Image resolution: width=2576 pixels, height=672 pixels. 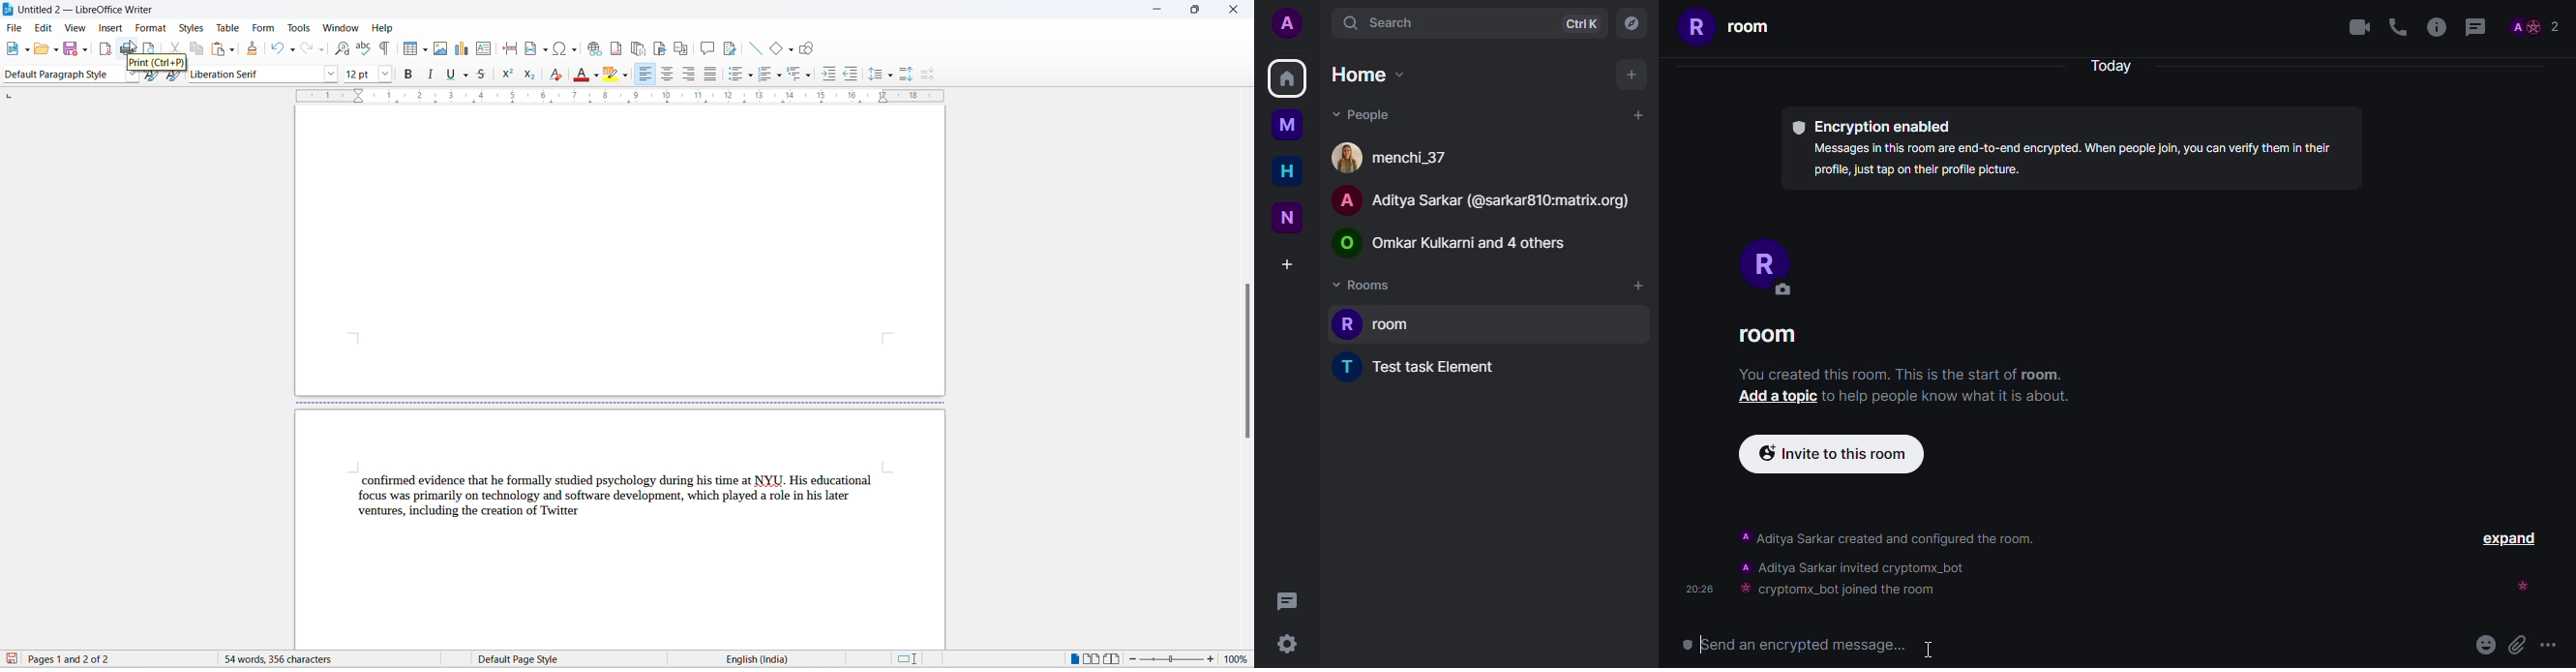 What do you see at coordinates (2508, 536) in the screenshot?
I see `EXPAND` at bounding box center [2508, 536].